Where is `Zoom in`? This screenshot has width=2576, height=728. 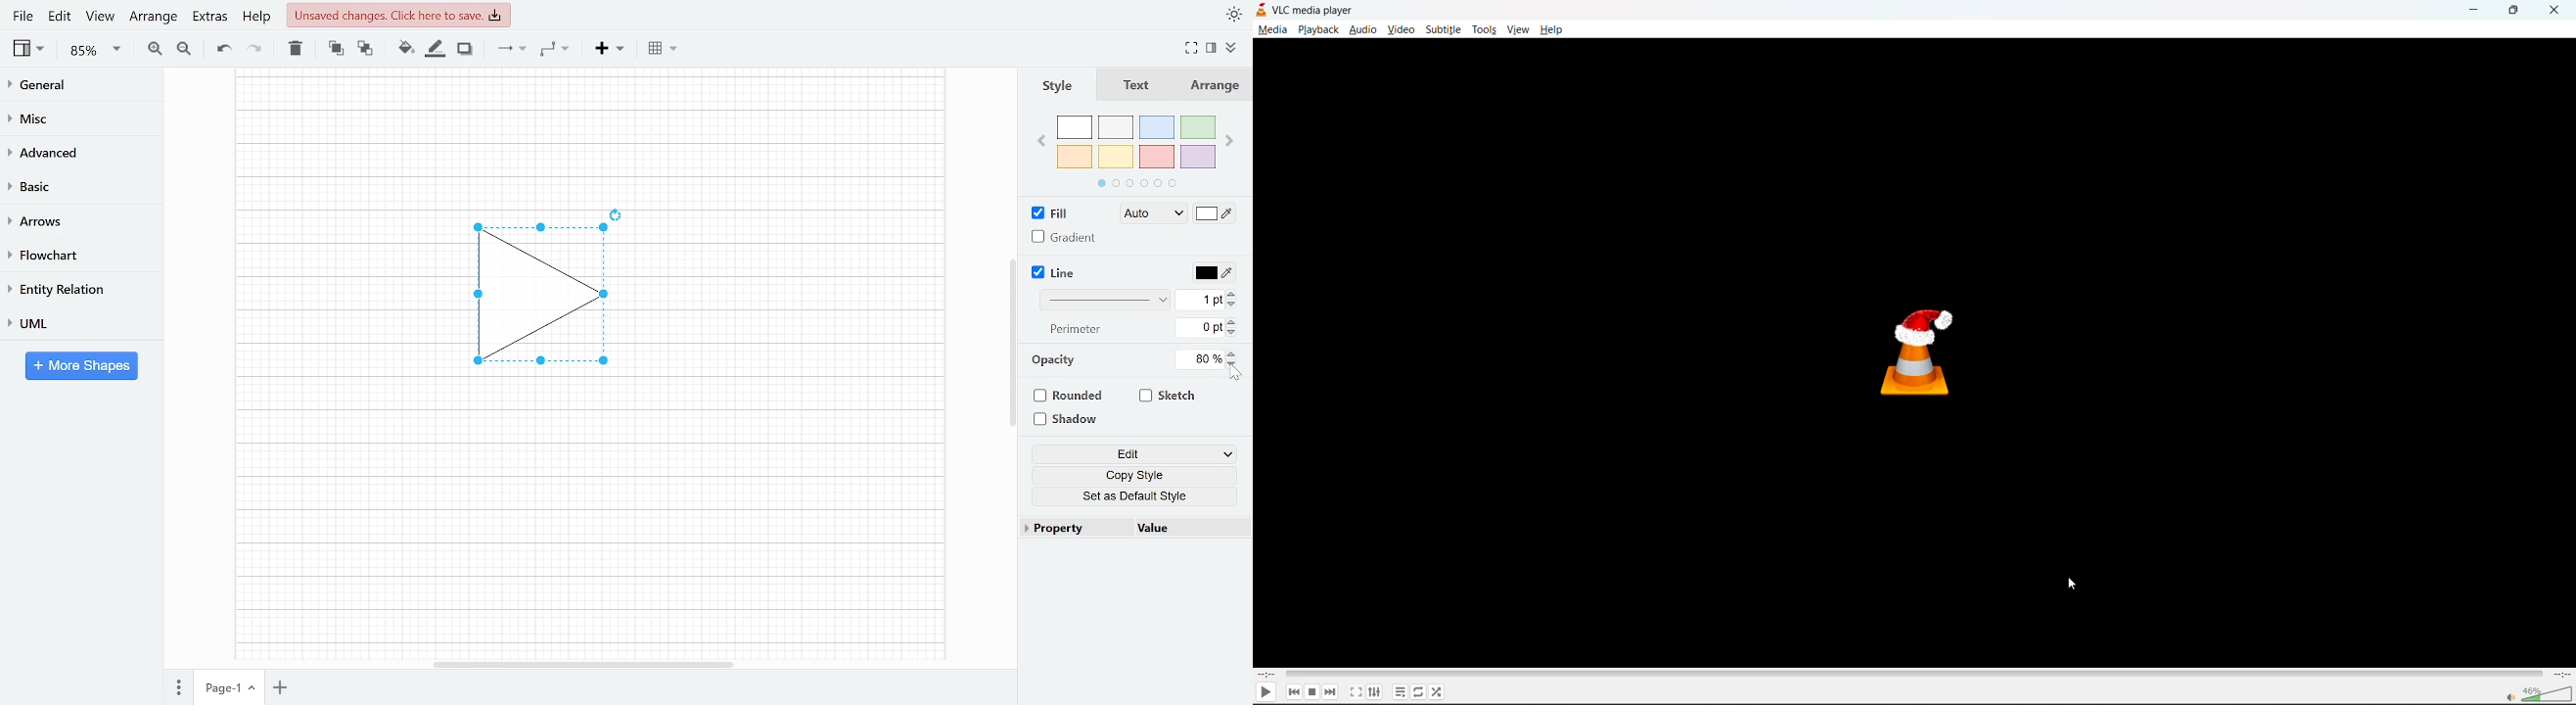 Zoom in is located at coordinates (155, 48).